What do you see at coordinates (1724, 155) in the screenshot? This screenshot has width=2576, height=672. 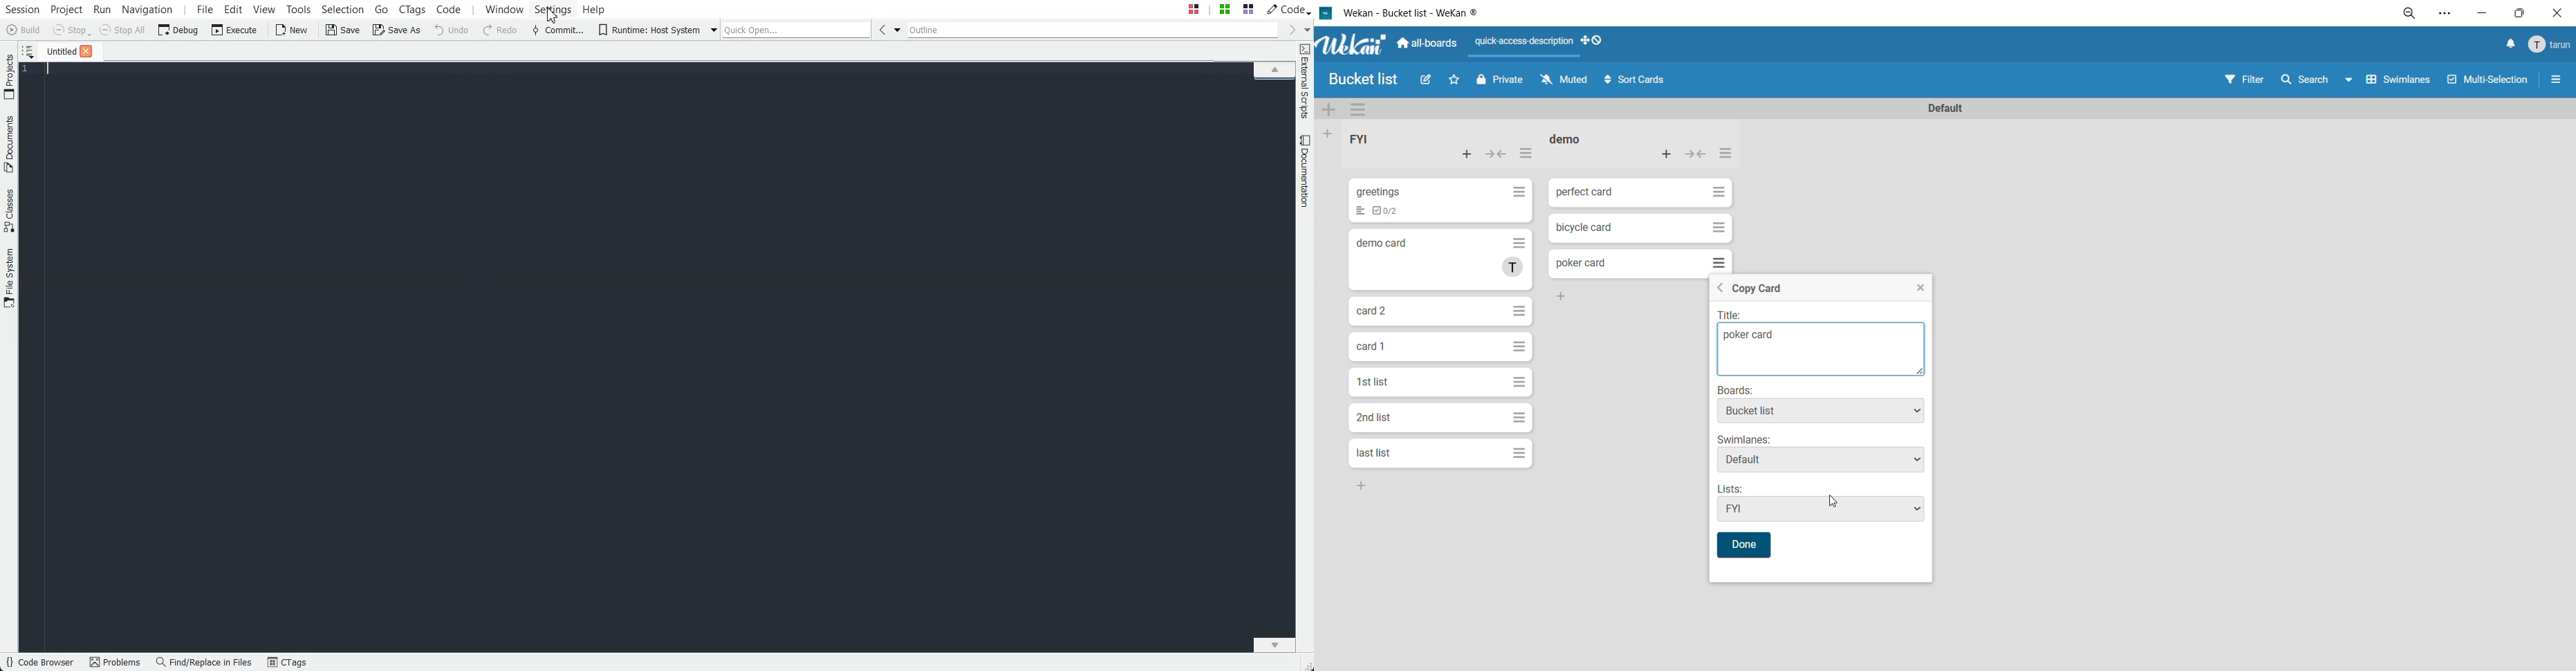 I see `list actions` at bounding box center [1724, 155].